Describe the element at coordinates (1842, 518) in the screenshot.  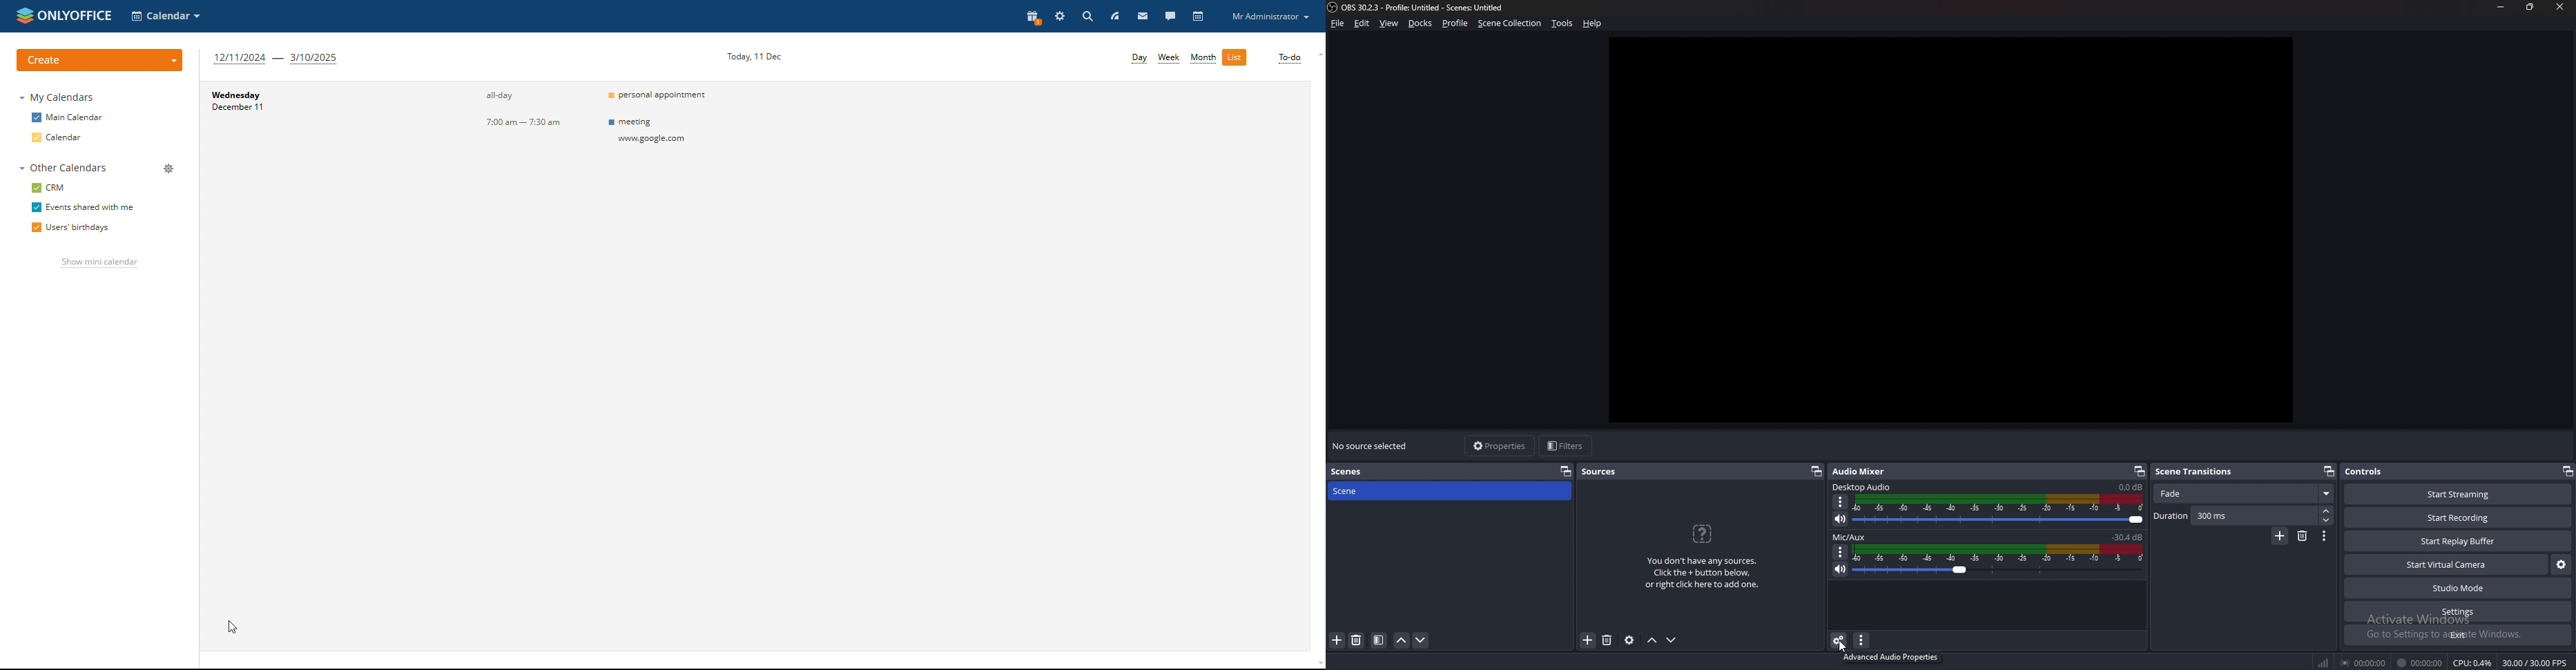
I see `mute` at that location.